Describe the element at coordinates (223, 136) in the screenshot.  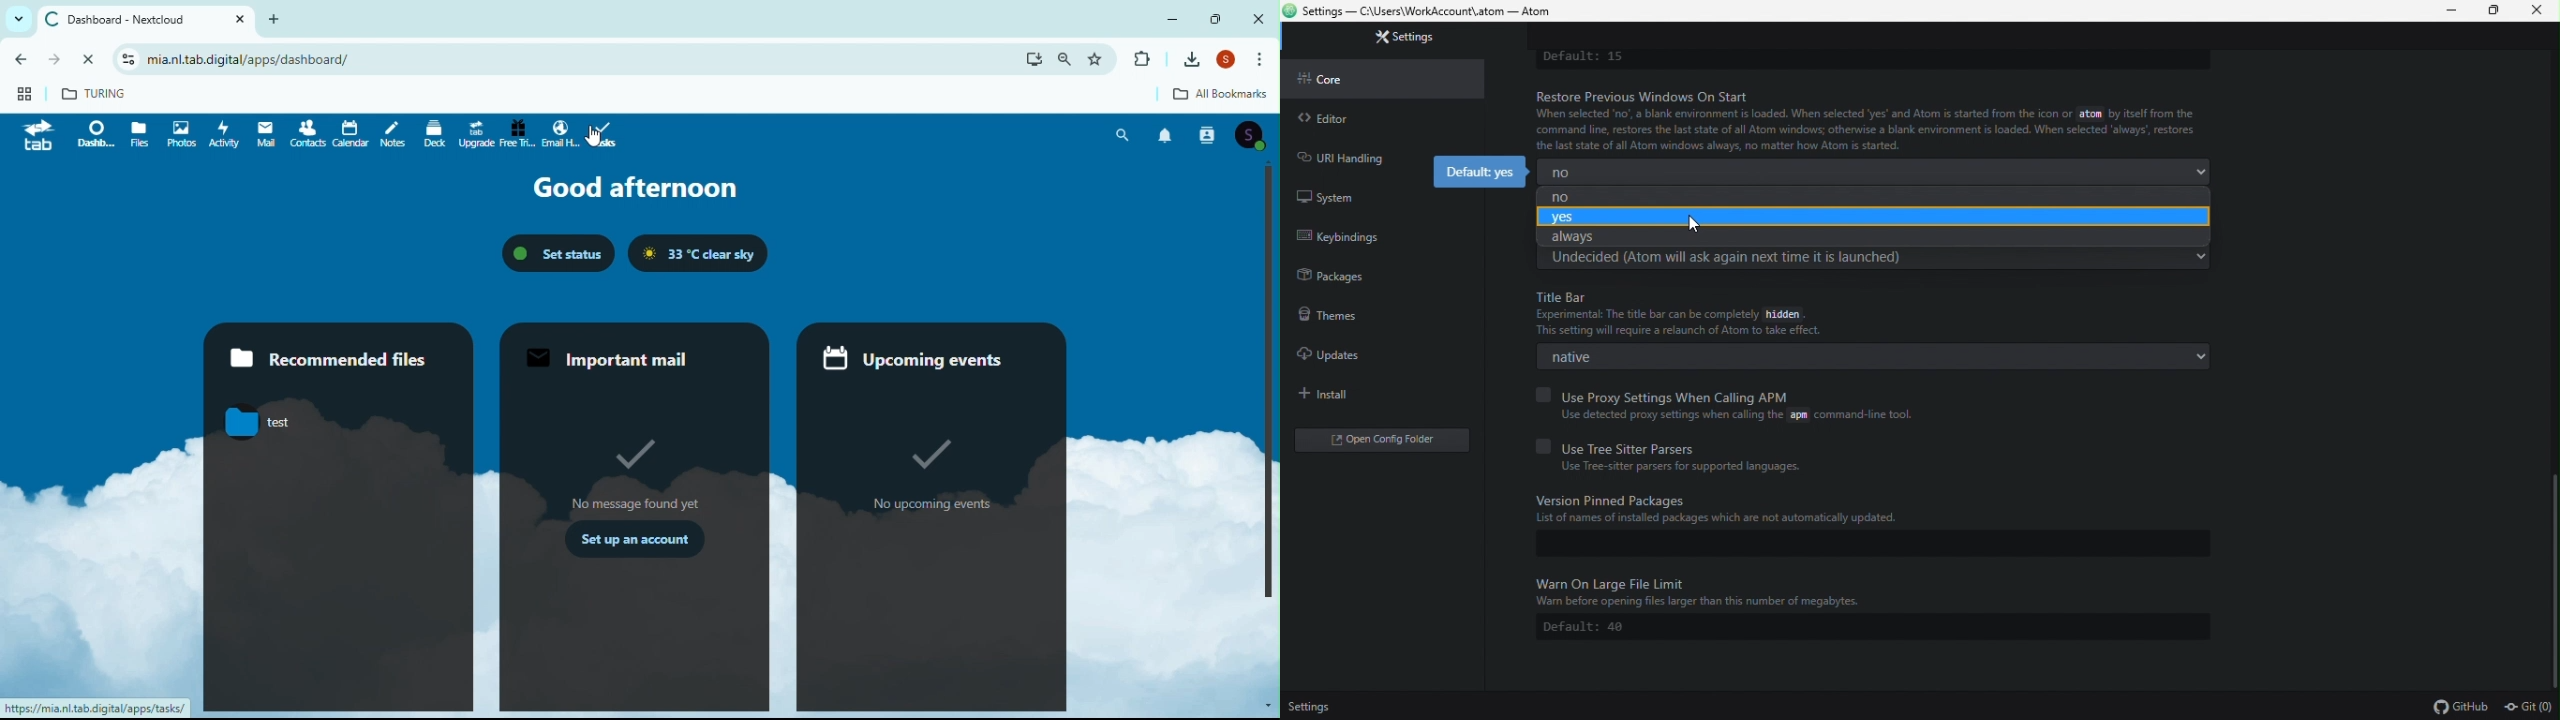
I see `Activity` at that location.